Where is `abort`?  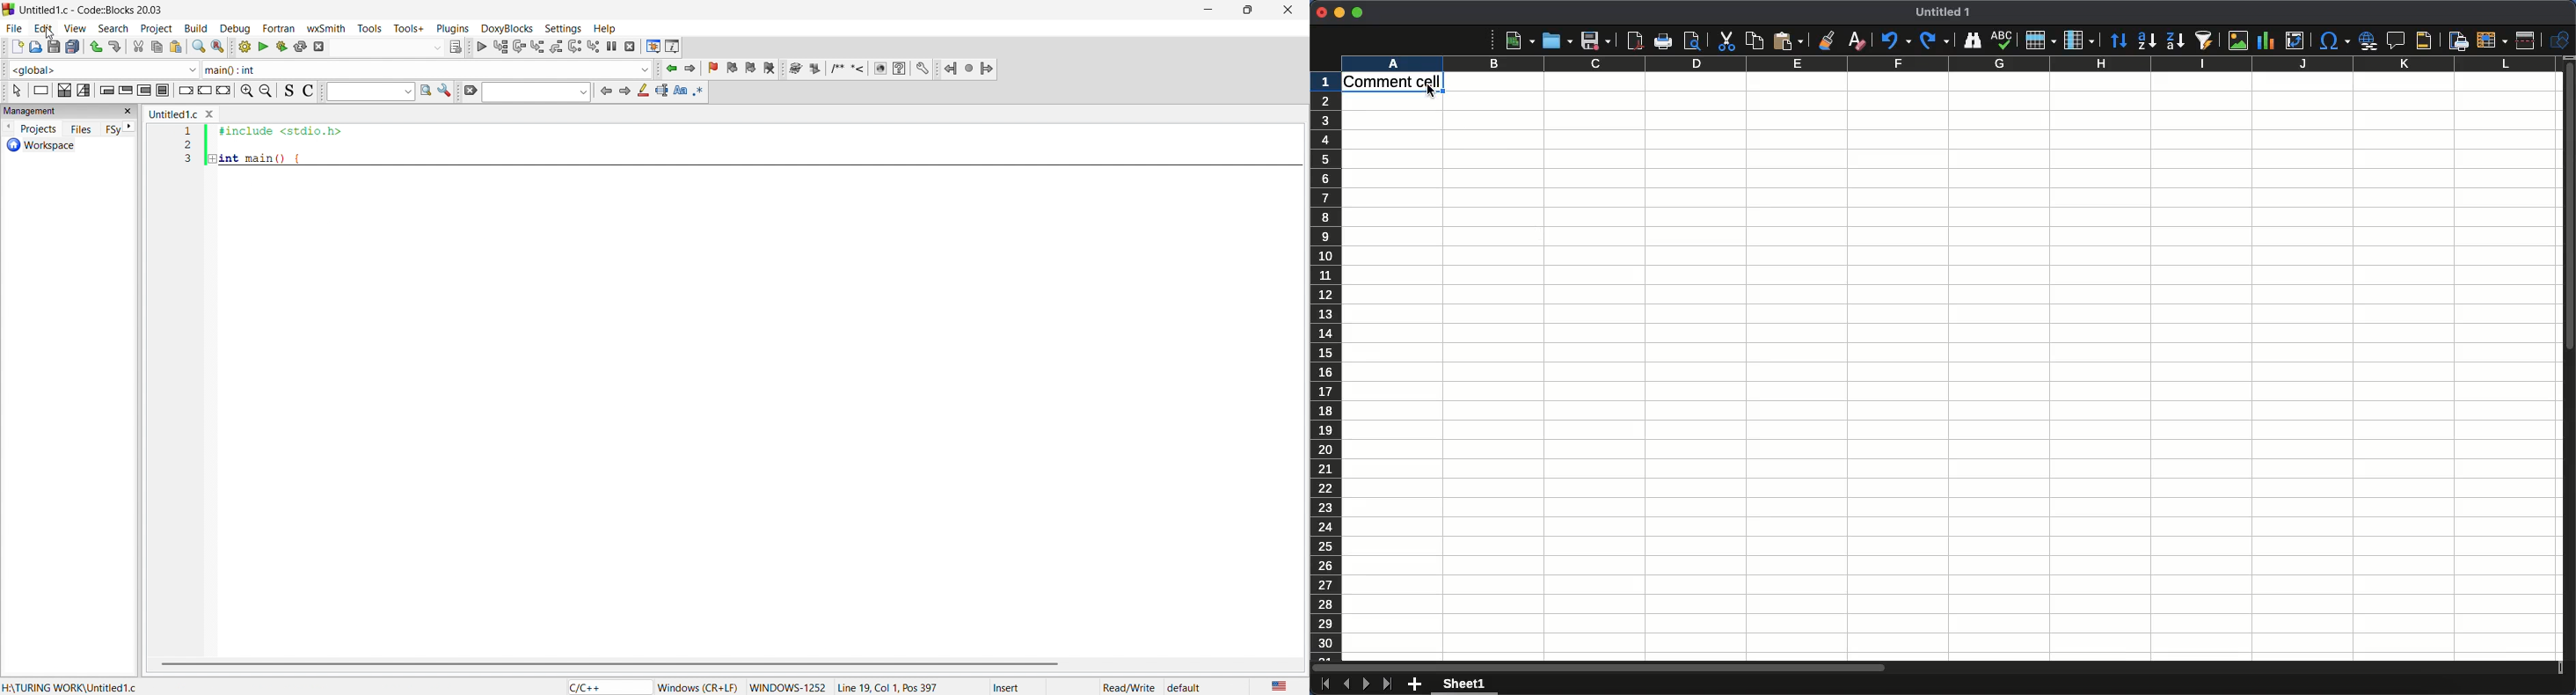
abort is located at coordinates (319, 46).